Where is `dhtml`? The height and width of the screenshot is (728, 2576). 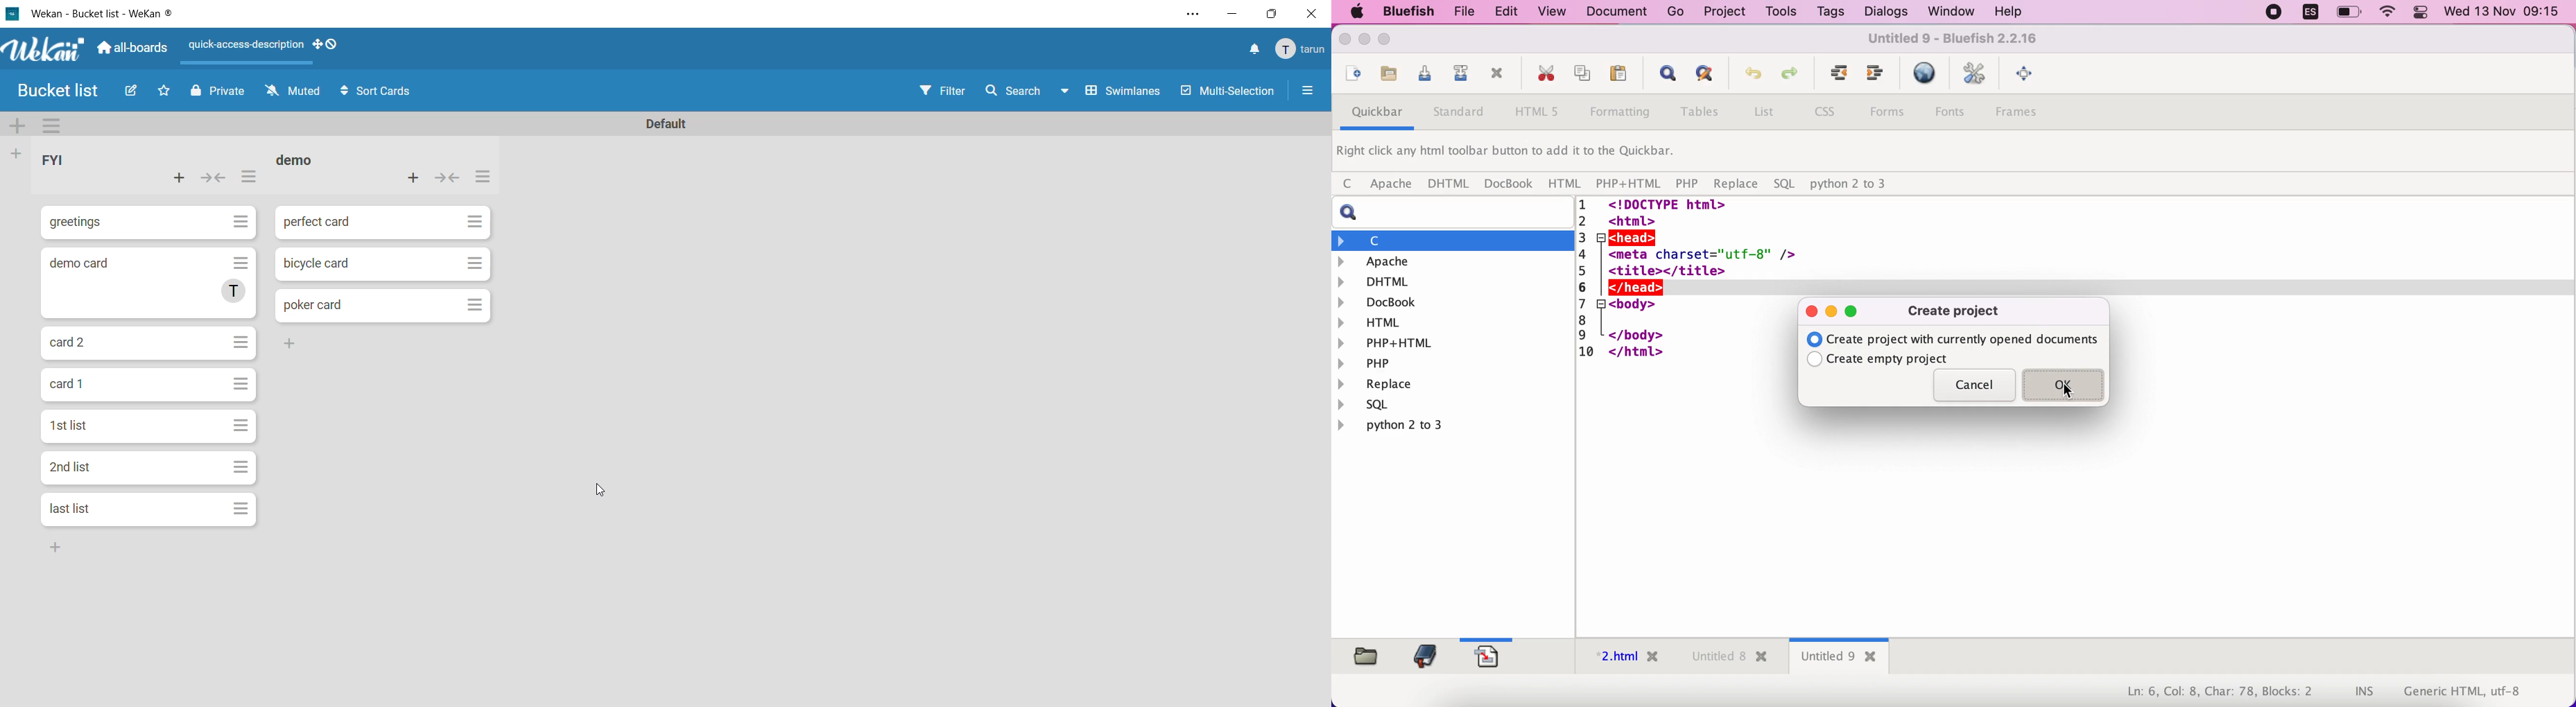
dhtml is located at coordinates (1450, 184).